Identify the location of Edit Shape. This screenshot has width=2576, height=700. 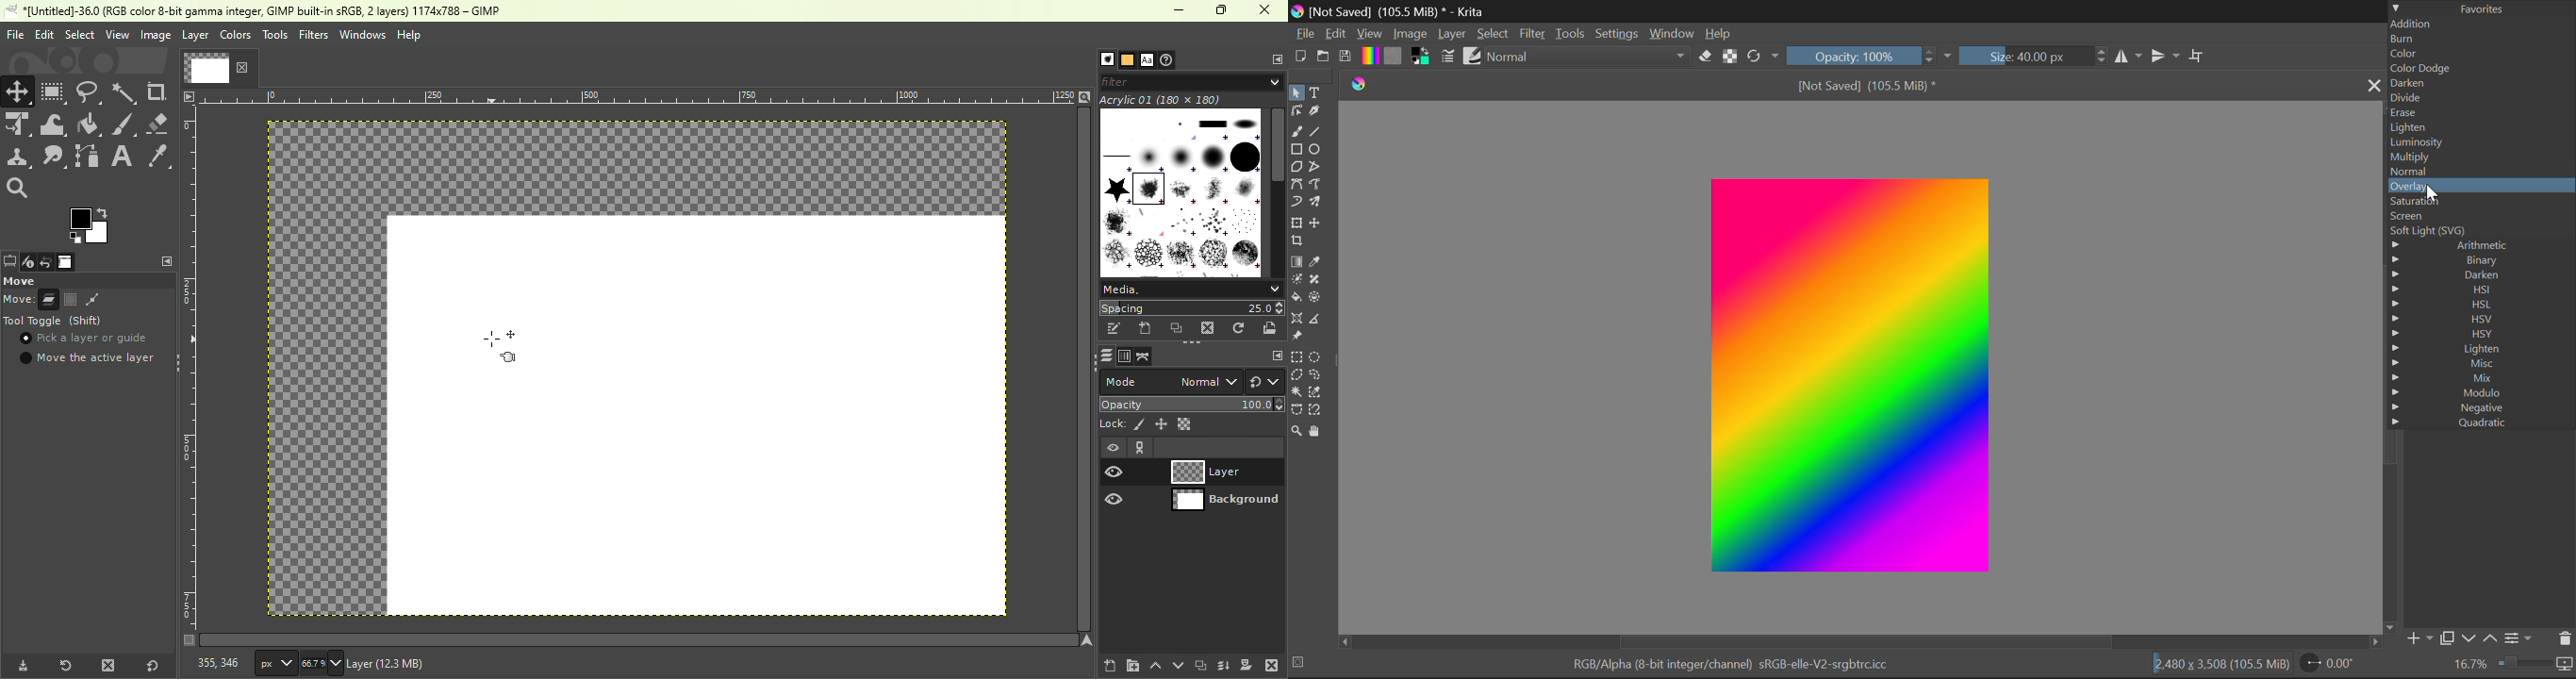
(1296, 111).